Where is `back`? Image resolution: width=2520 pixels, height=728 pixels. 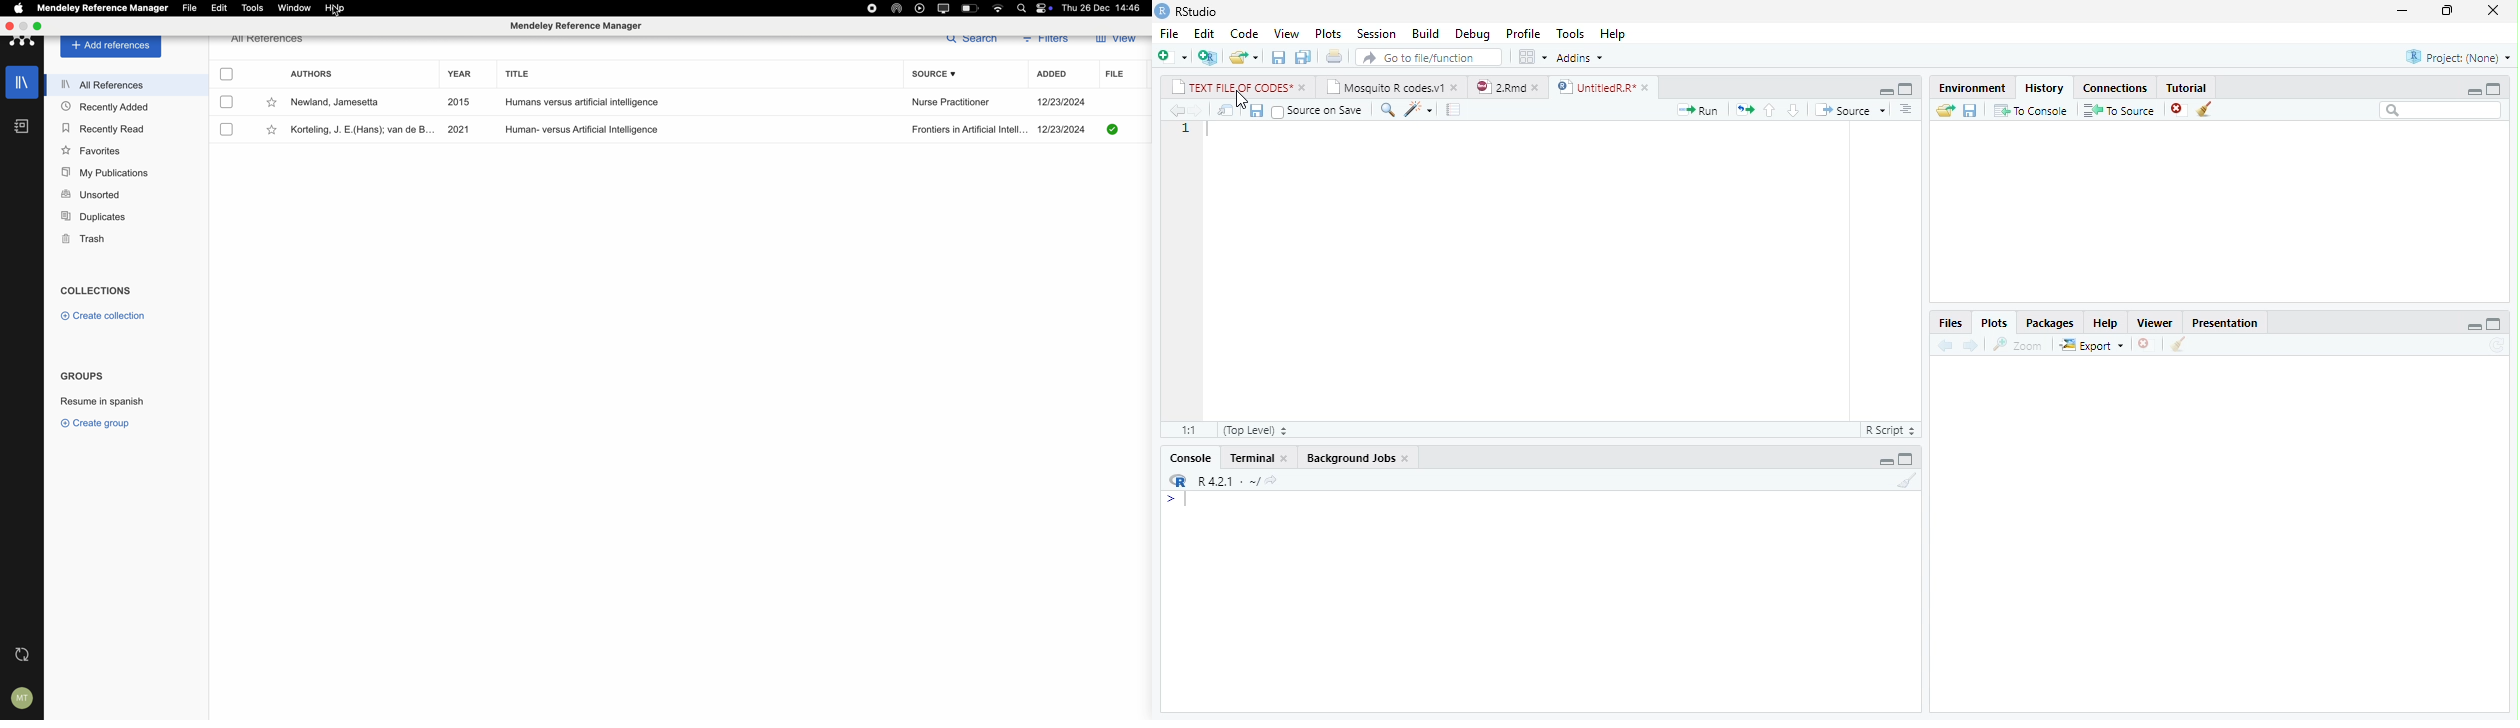
back is located at coordinates (1178, 111).